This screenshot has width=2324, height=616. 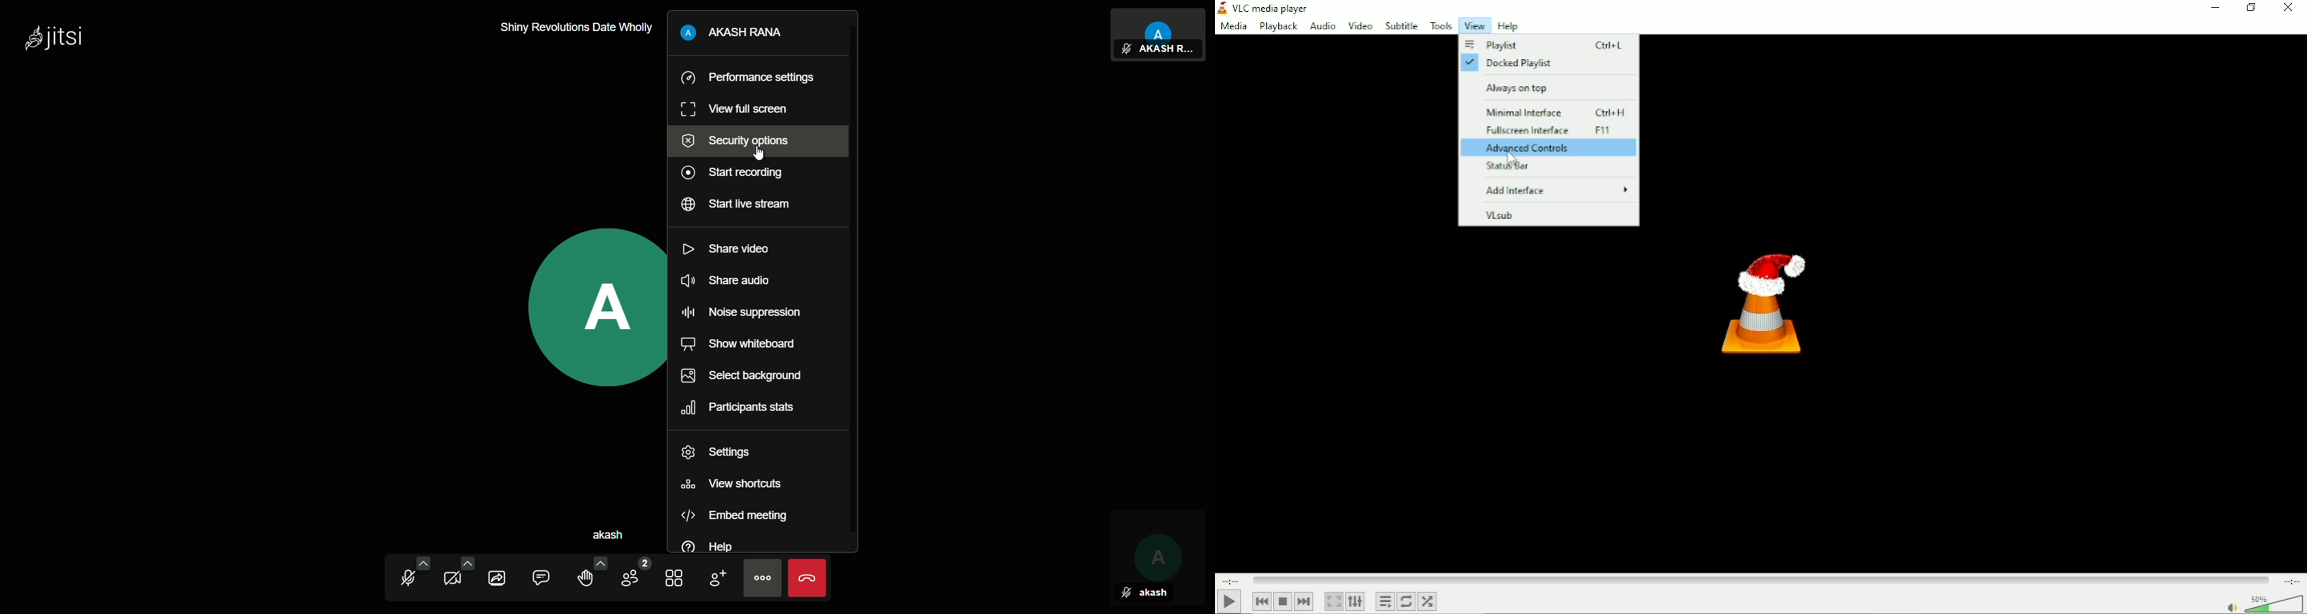 What do you see at coordinates (502, 576) in the screenshot?
I see `start screen sharing` at bounding box center [502, 576].